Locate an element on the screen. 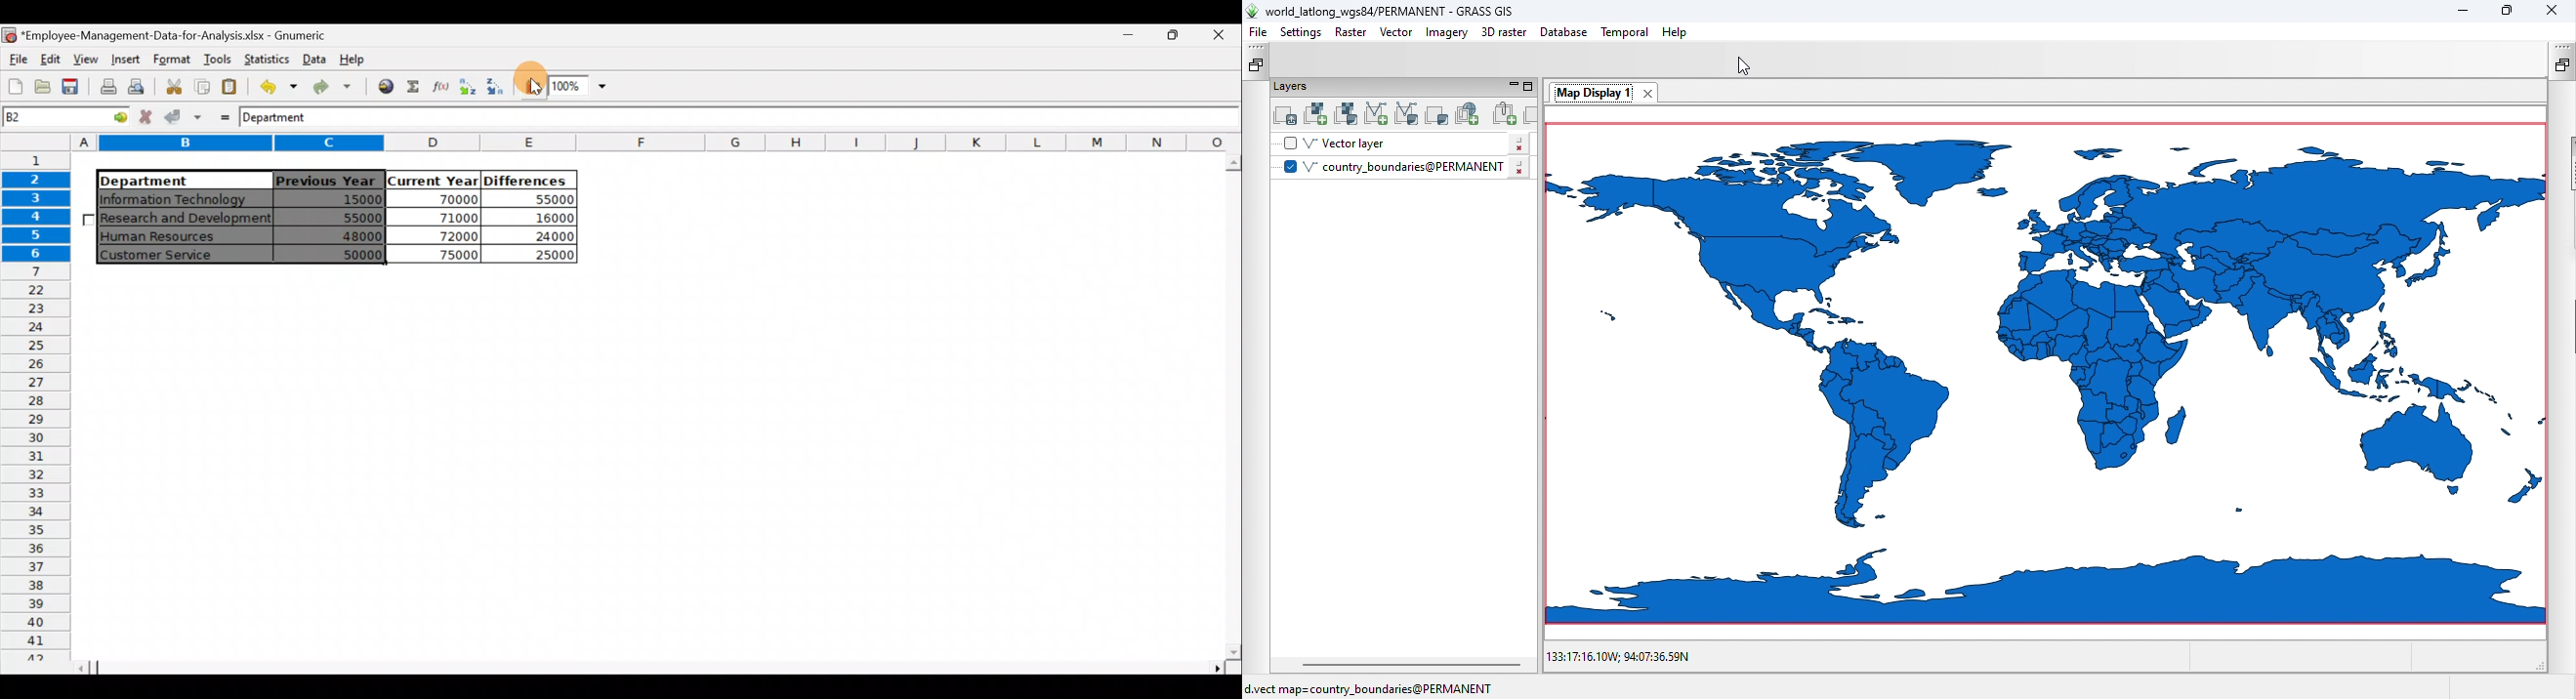  Previous Year is located at coordinates (326, 178).